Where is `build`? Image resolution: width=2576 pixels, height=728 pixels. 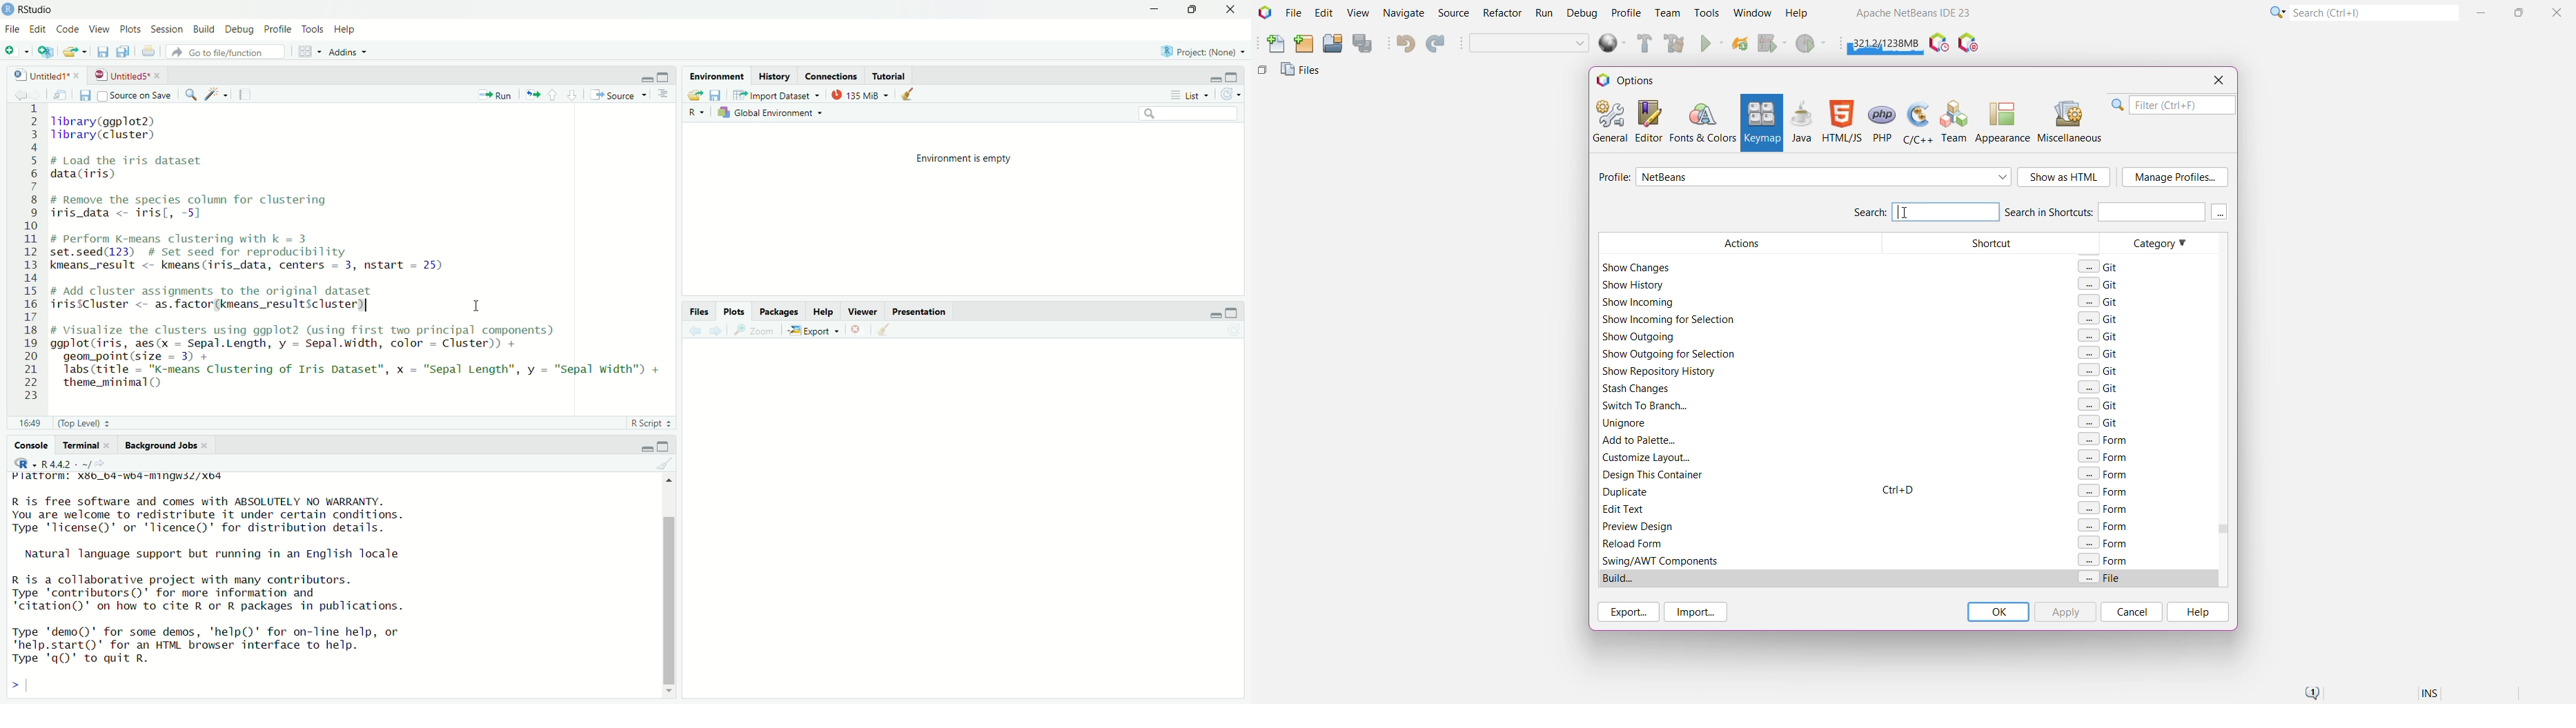 build is located at coordinates (203, 29).